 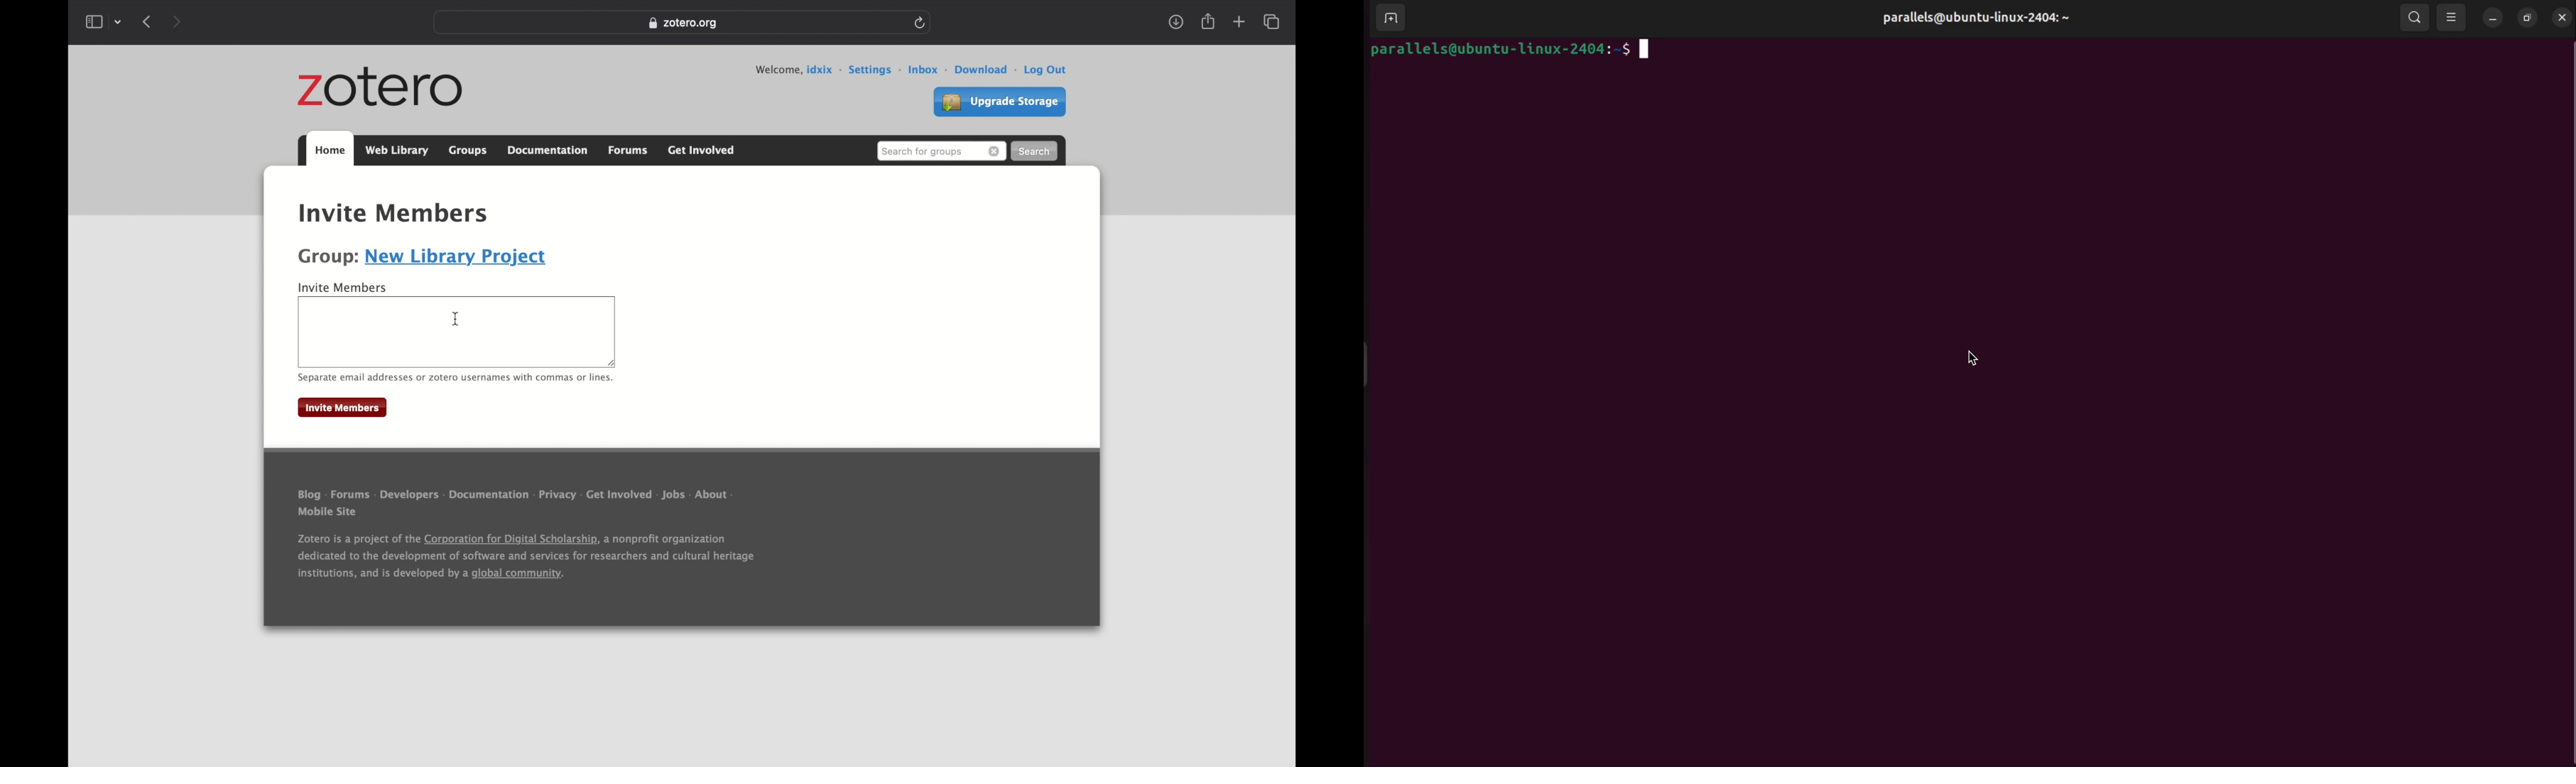 What do you see at coordinates (119, 21) in the screenshot?
I see `tab group picker` at bounding box center [119, 21].